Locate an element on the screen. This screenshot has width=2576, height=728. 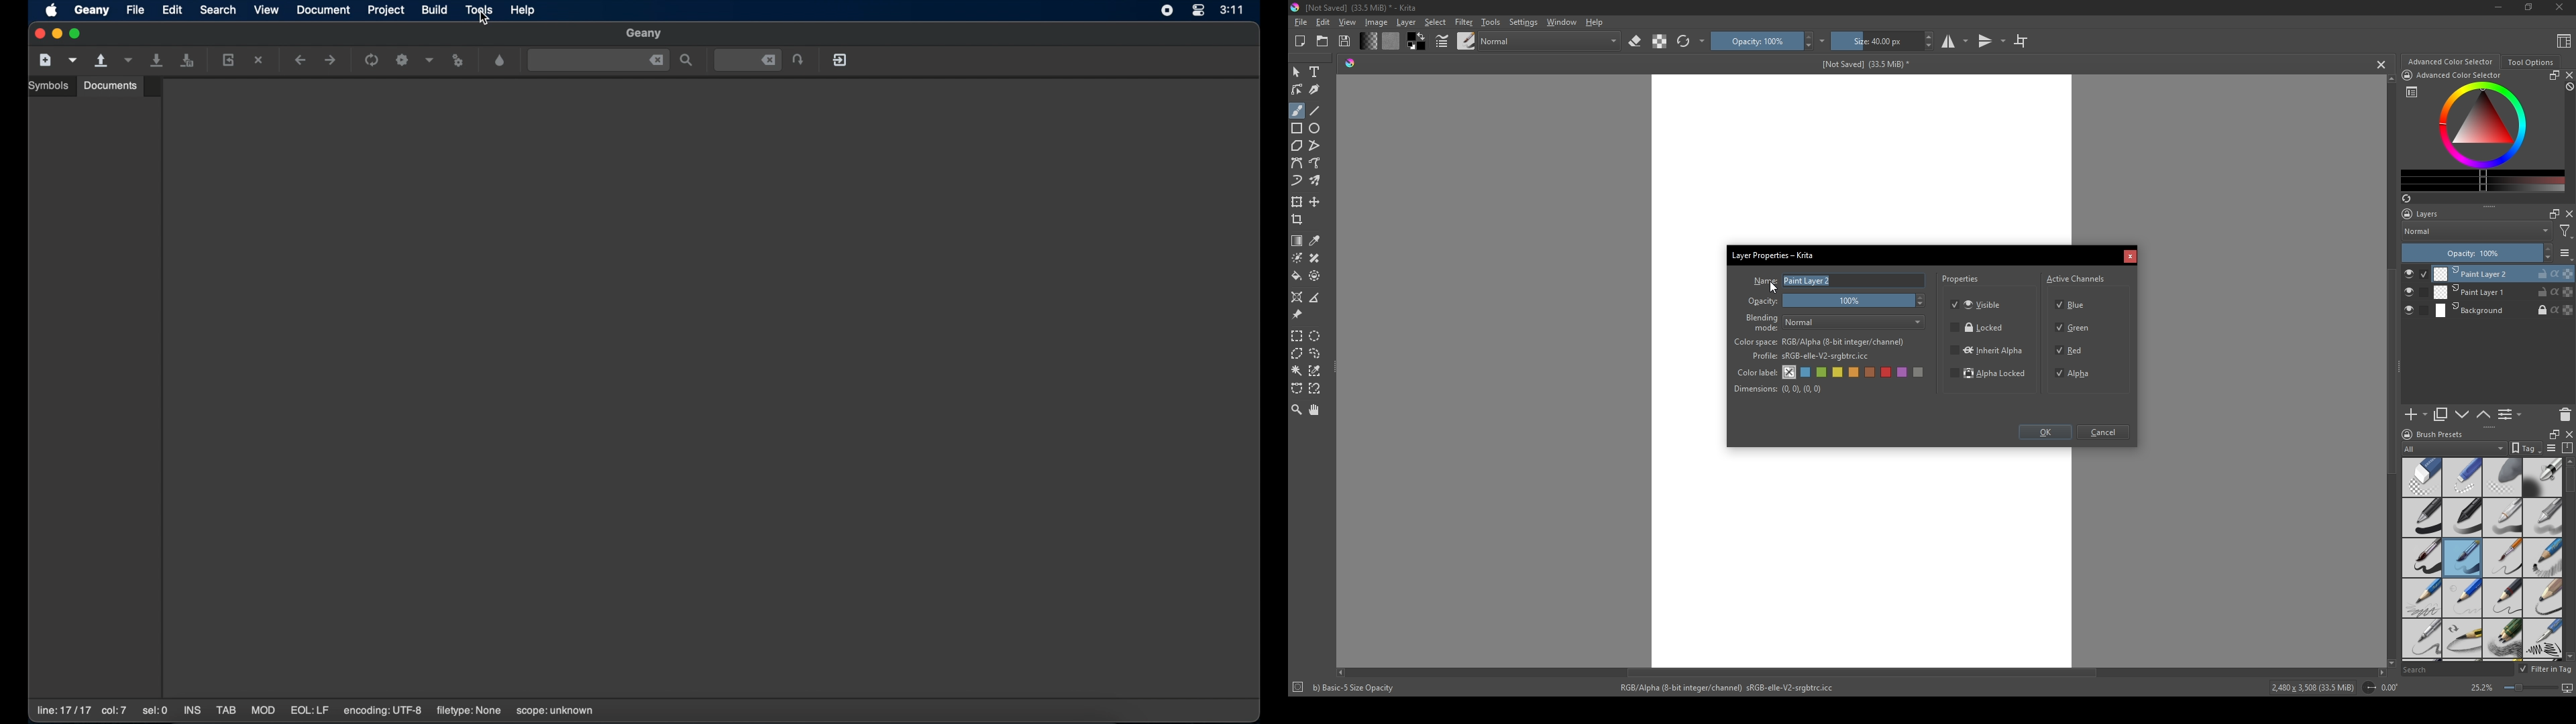
scroll down is located at coordinates (2568, 656).